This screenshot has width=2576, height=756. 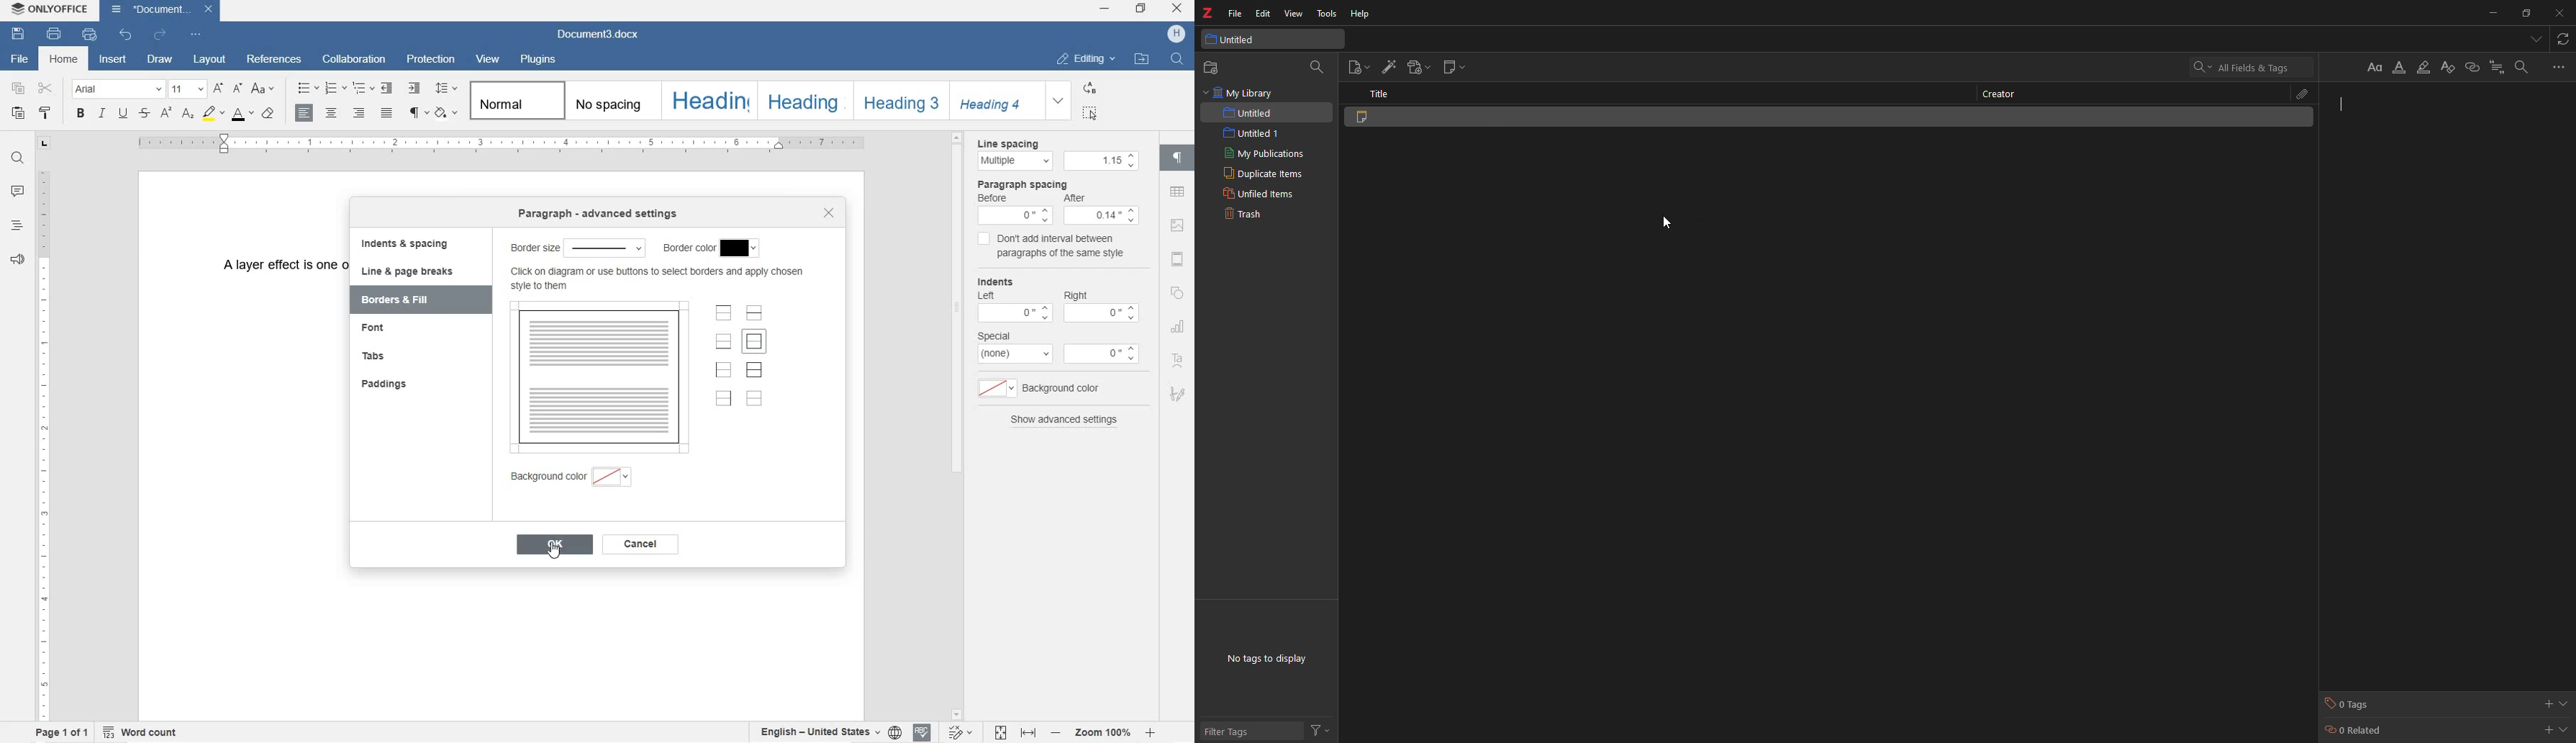 What do you see at coordinates (159, 59) in the screenshot?
I see `DRAW` at bounding box center [159, 59].